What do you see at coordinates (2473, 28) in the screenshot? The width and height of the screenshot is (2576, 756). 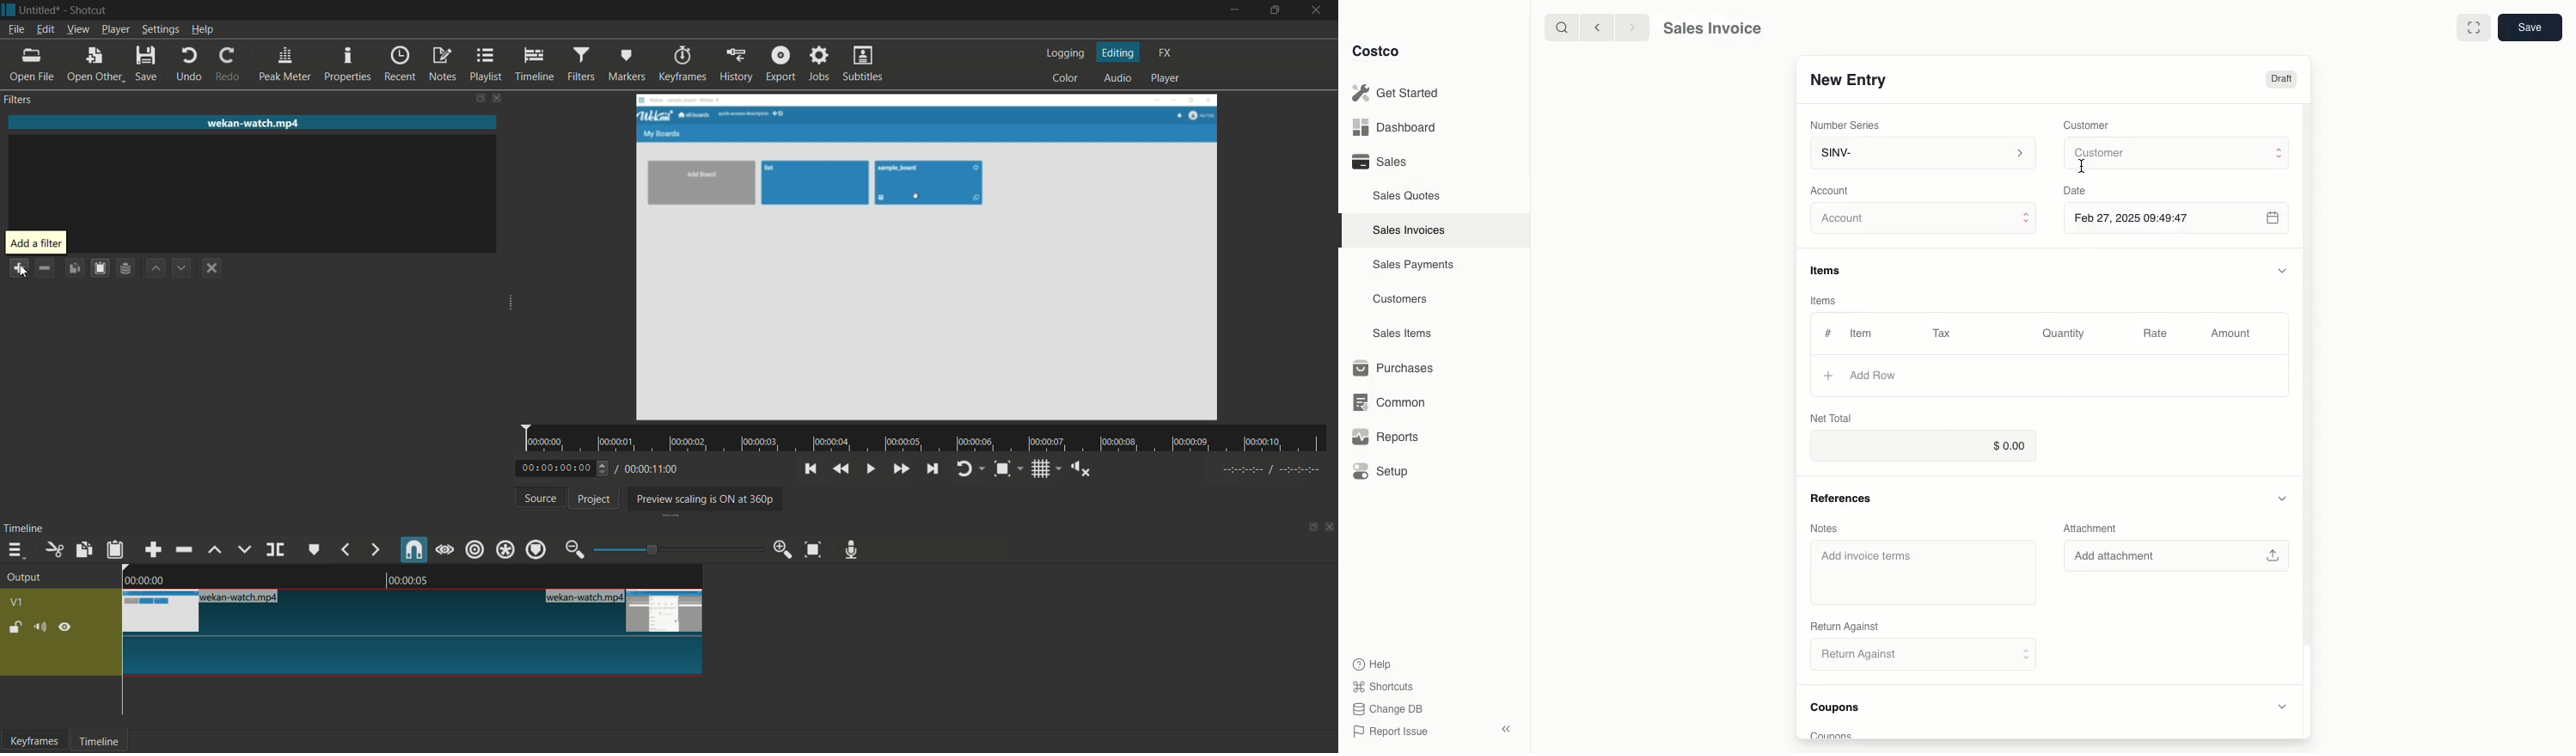 I see `Full width toggle` at bounding box center [2473, 28].